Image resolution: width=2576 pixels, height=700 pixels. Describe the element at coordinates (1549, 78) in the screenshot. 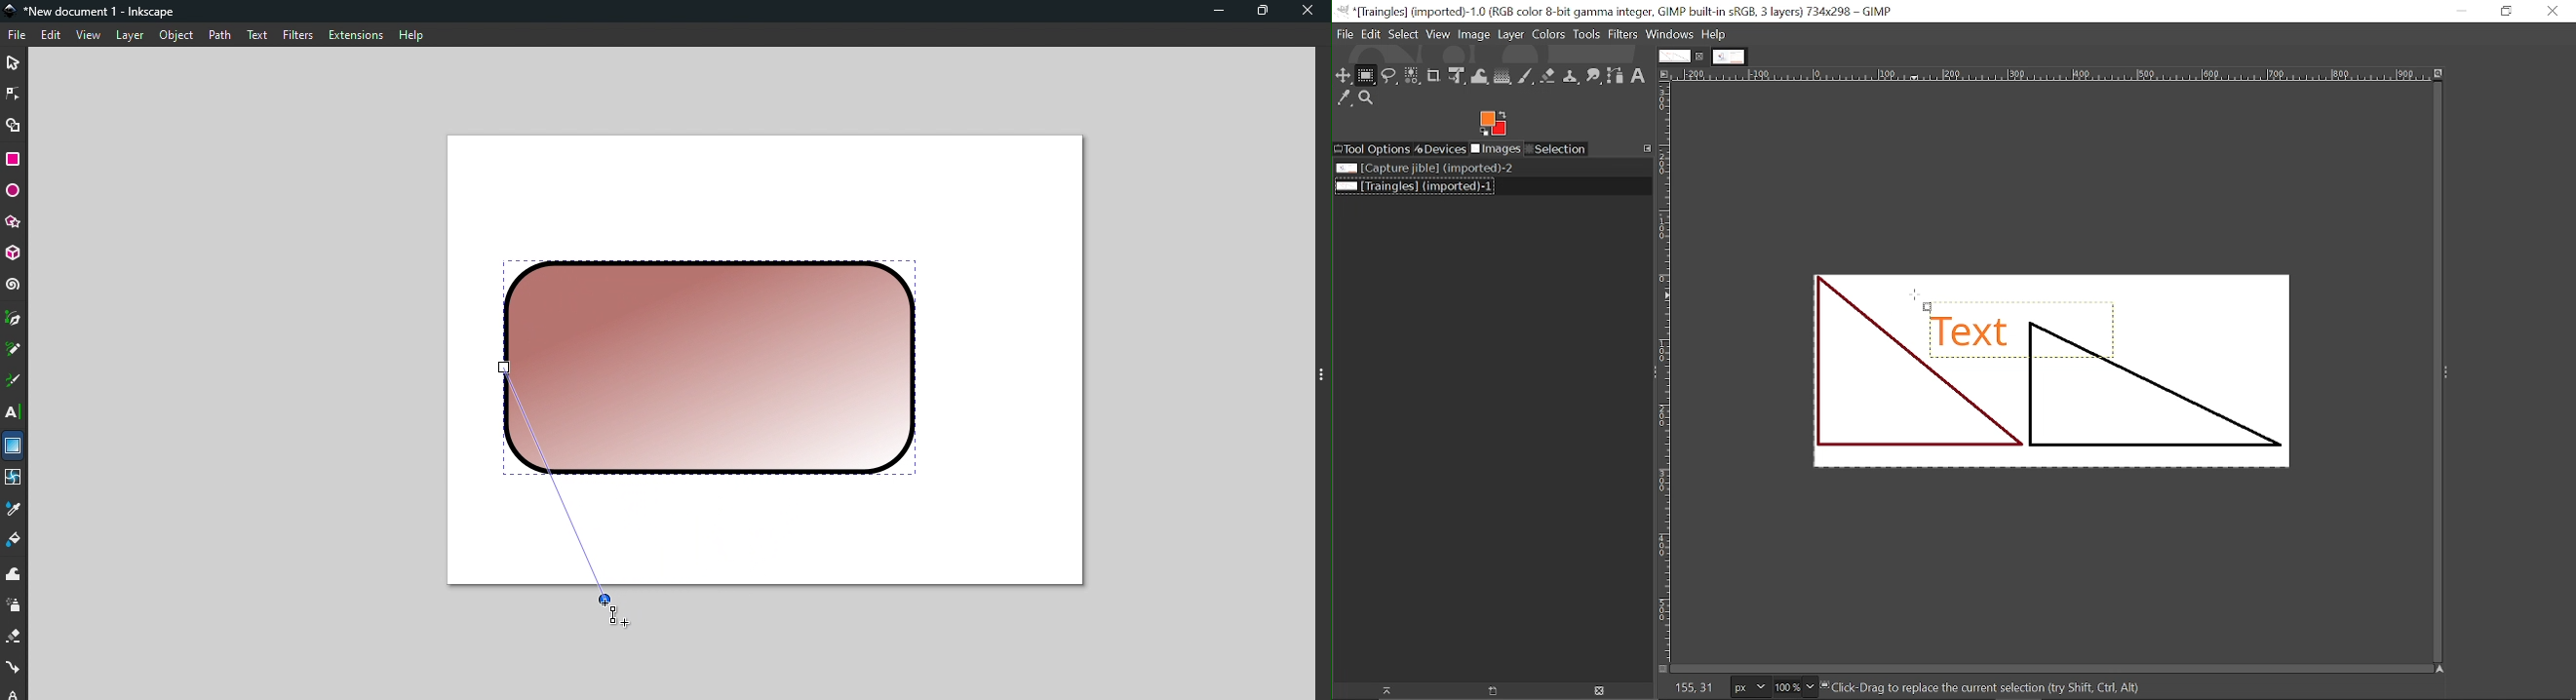

I see `eraser tool` at that location.